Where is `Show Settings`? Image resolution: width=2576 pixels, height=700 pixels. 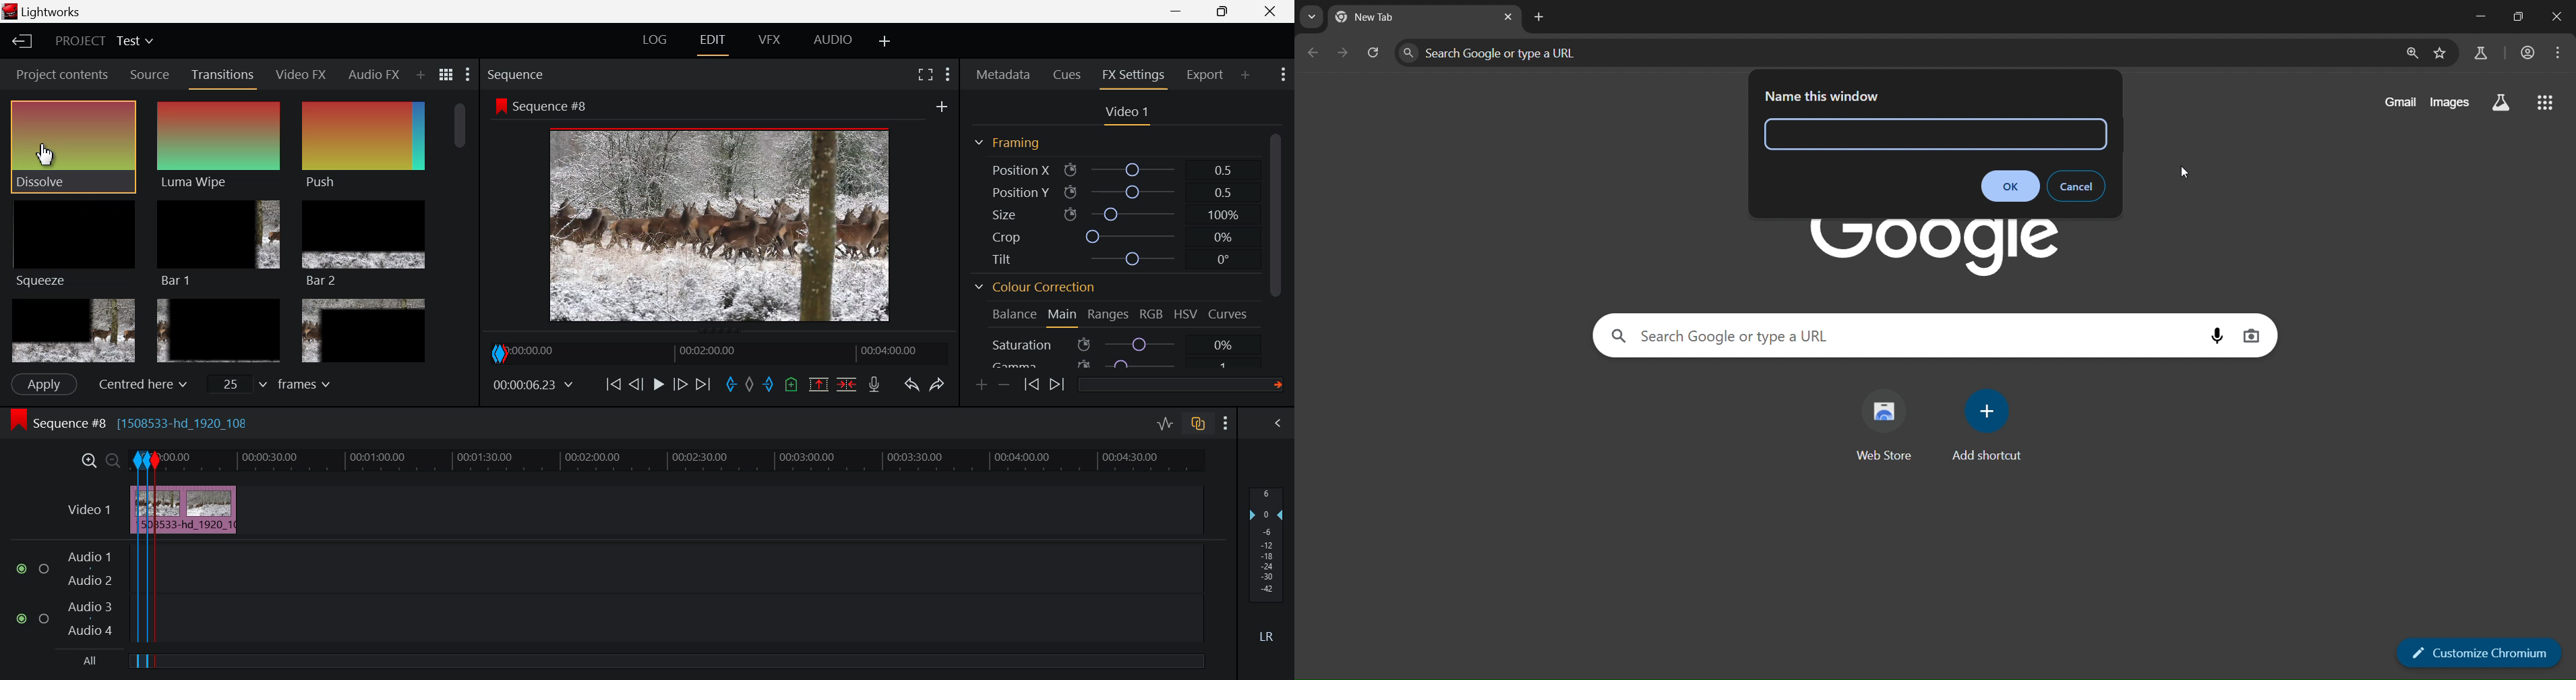 Show Settings is located at coordinates (469, 75).